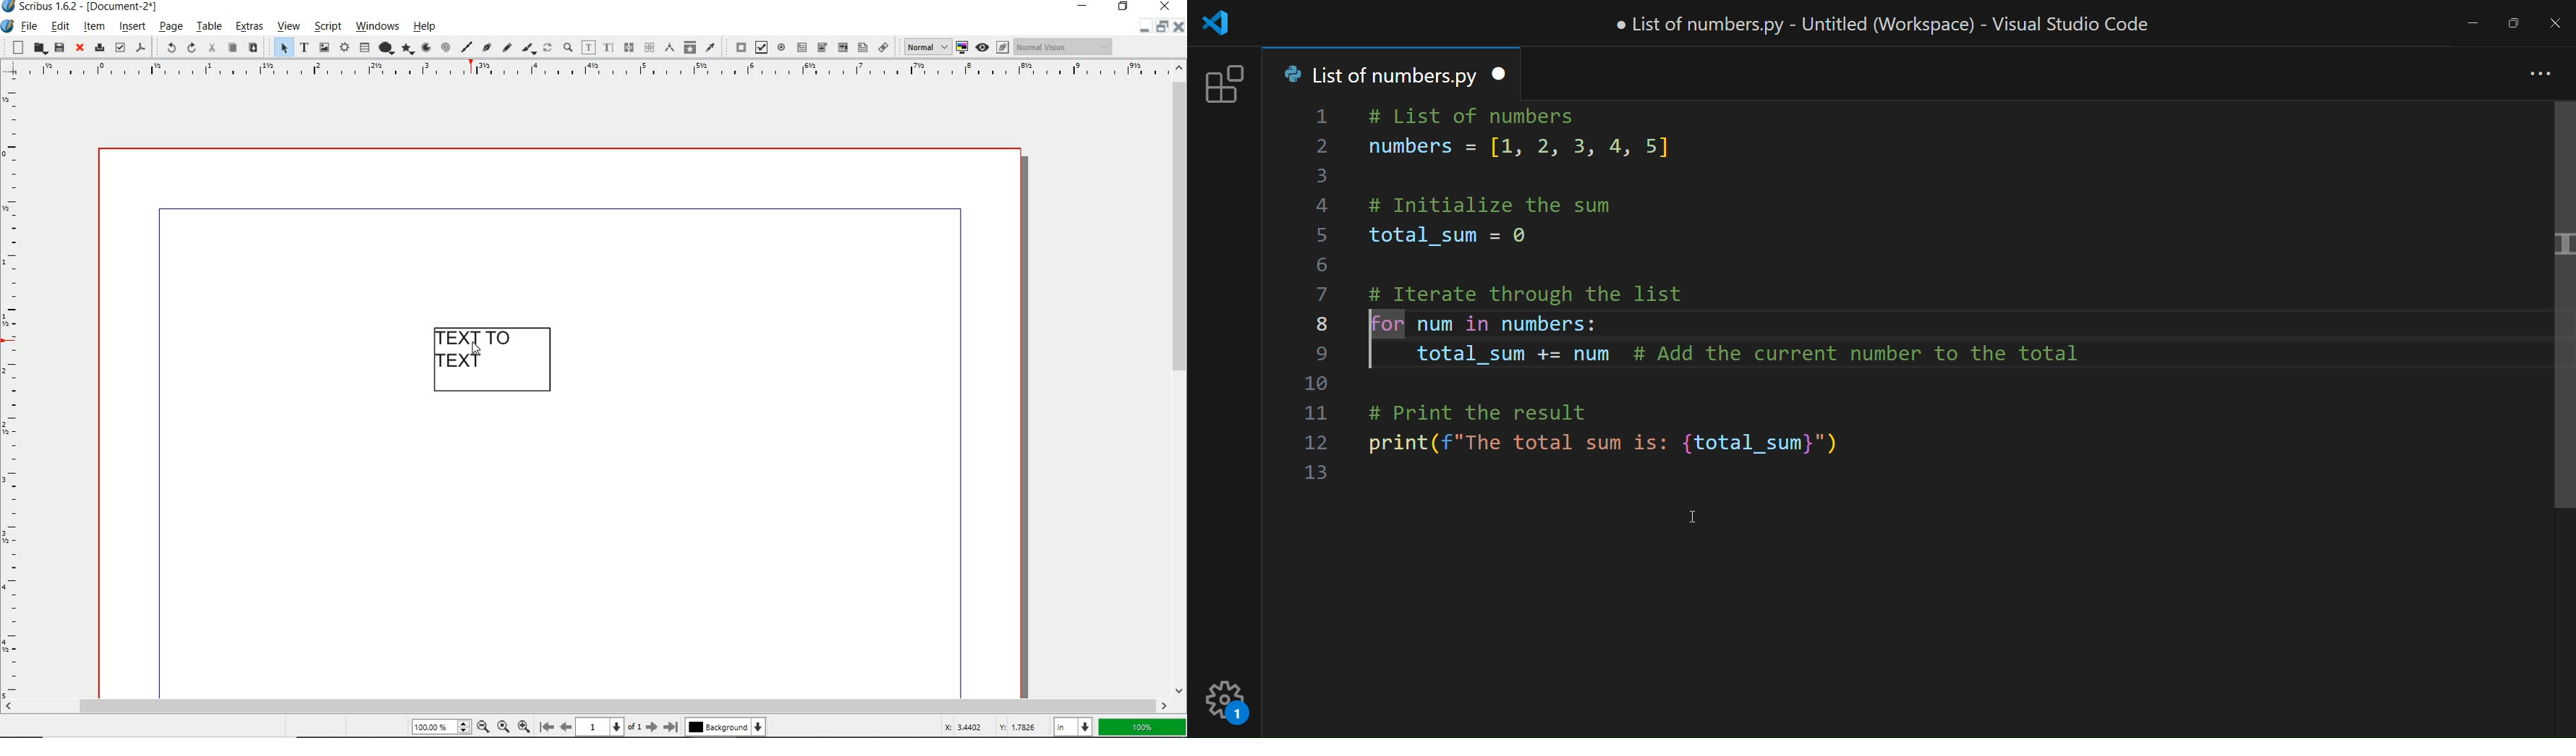  I want to click on minimize, so click(1144, 29).